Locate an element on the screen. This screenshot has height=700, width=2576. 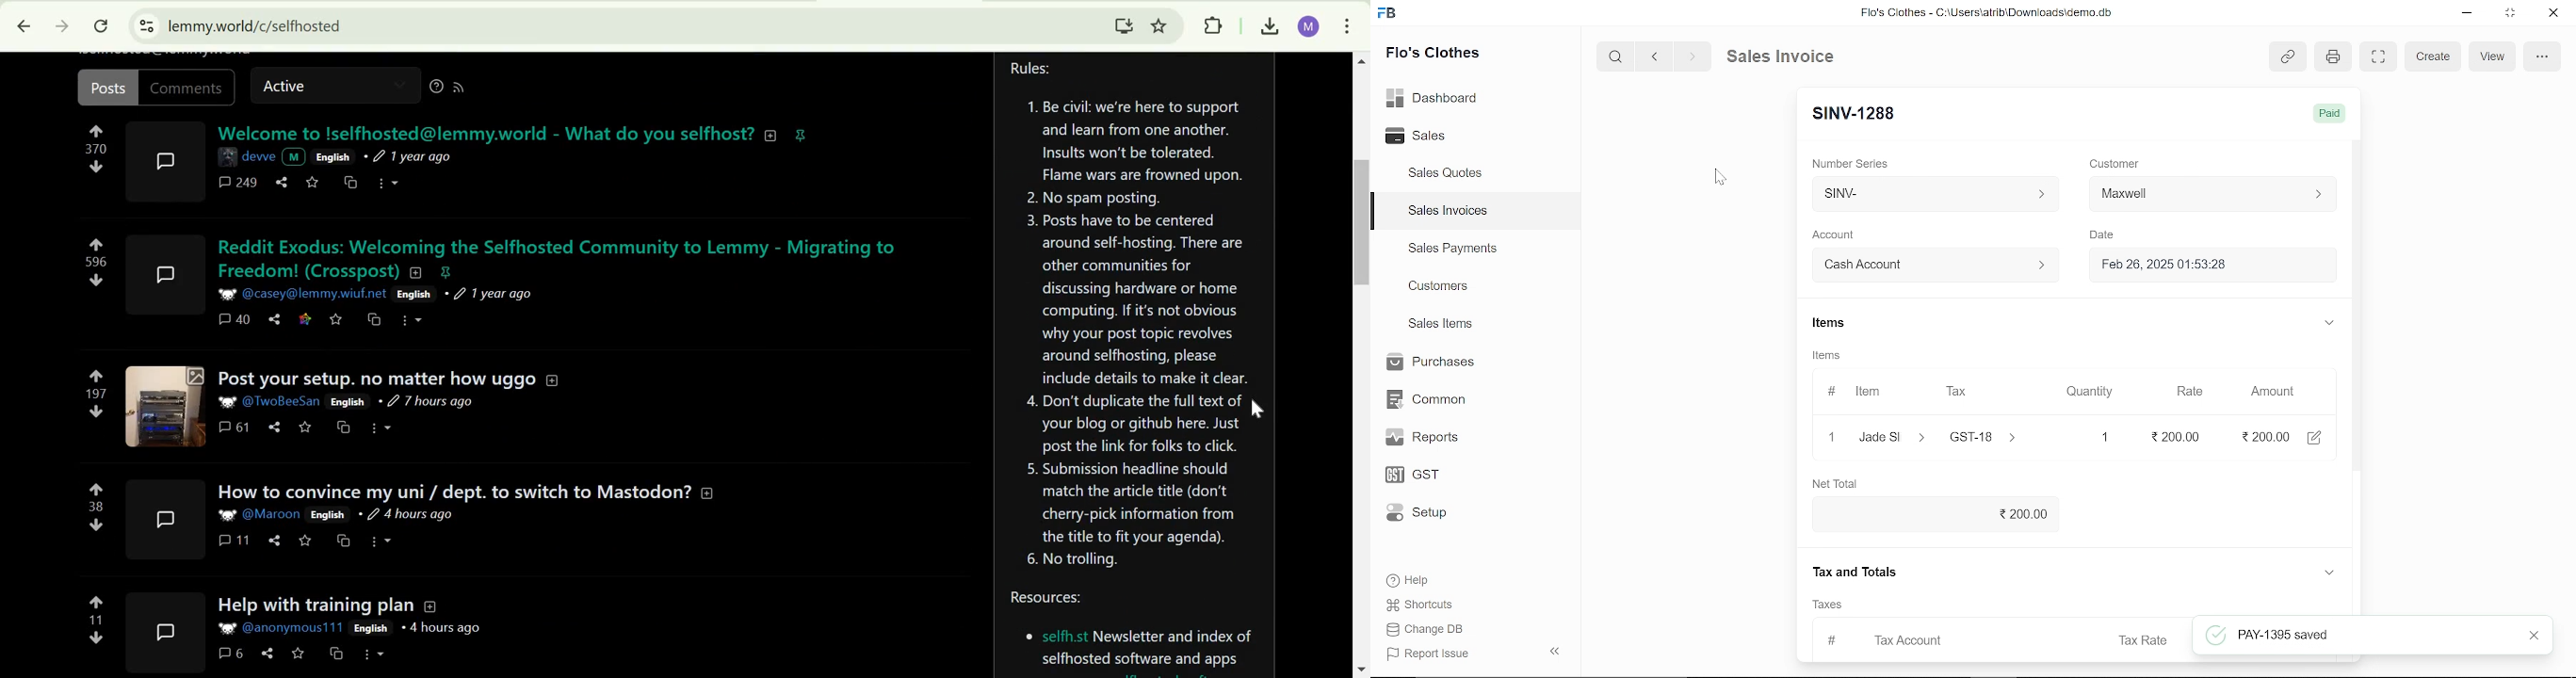
40 comments is located at coordinates (235, 320).